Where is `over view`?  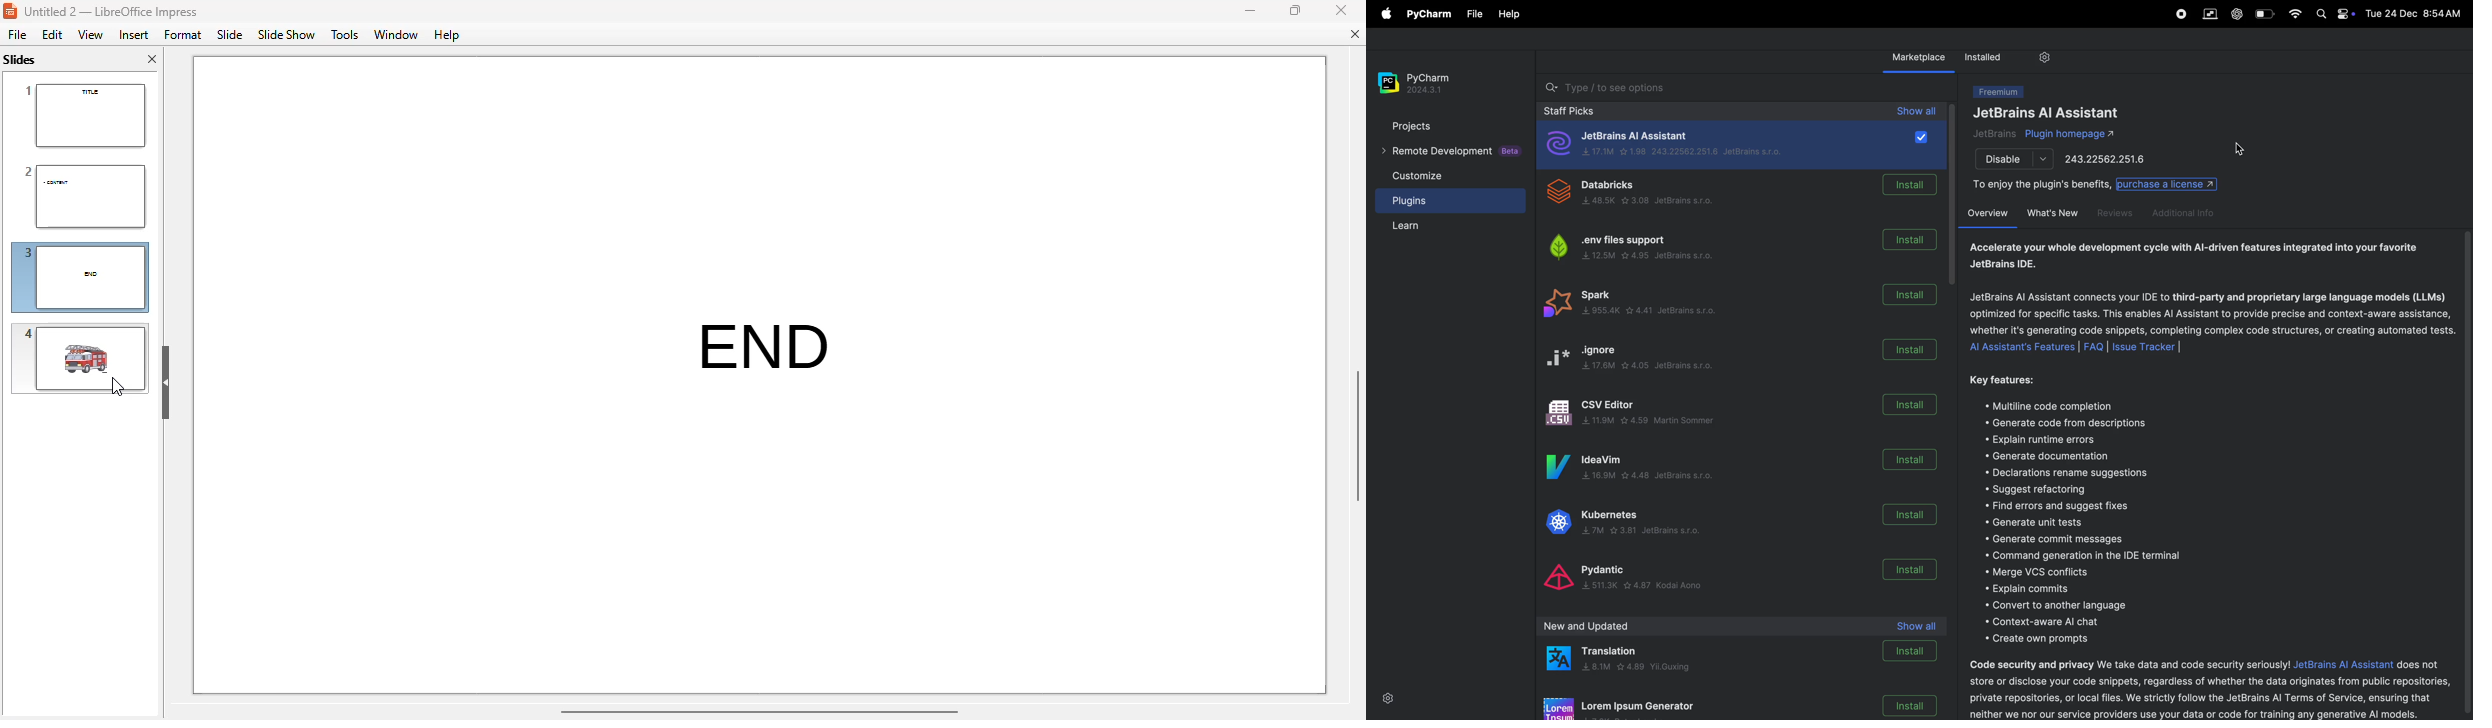 over view is located at coordinates (1988, 215).